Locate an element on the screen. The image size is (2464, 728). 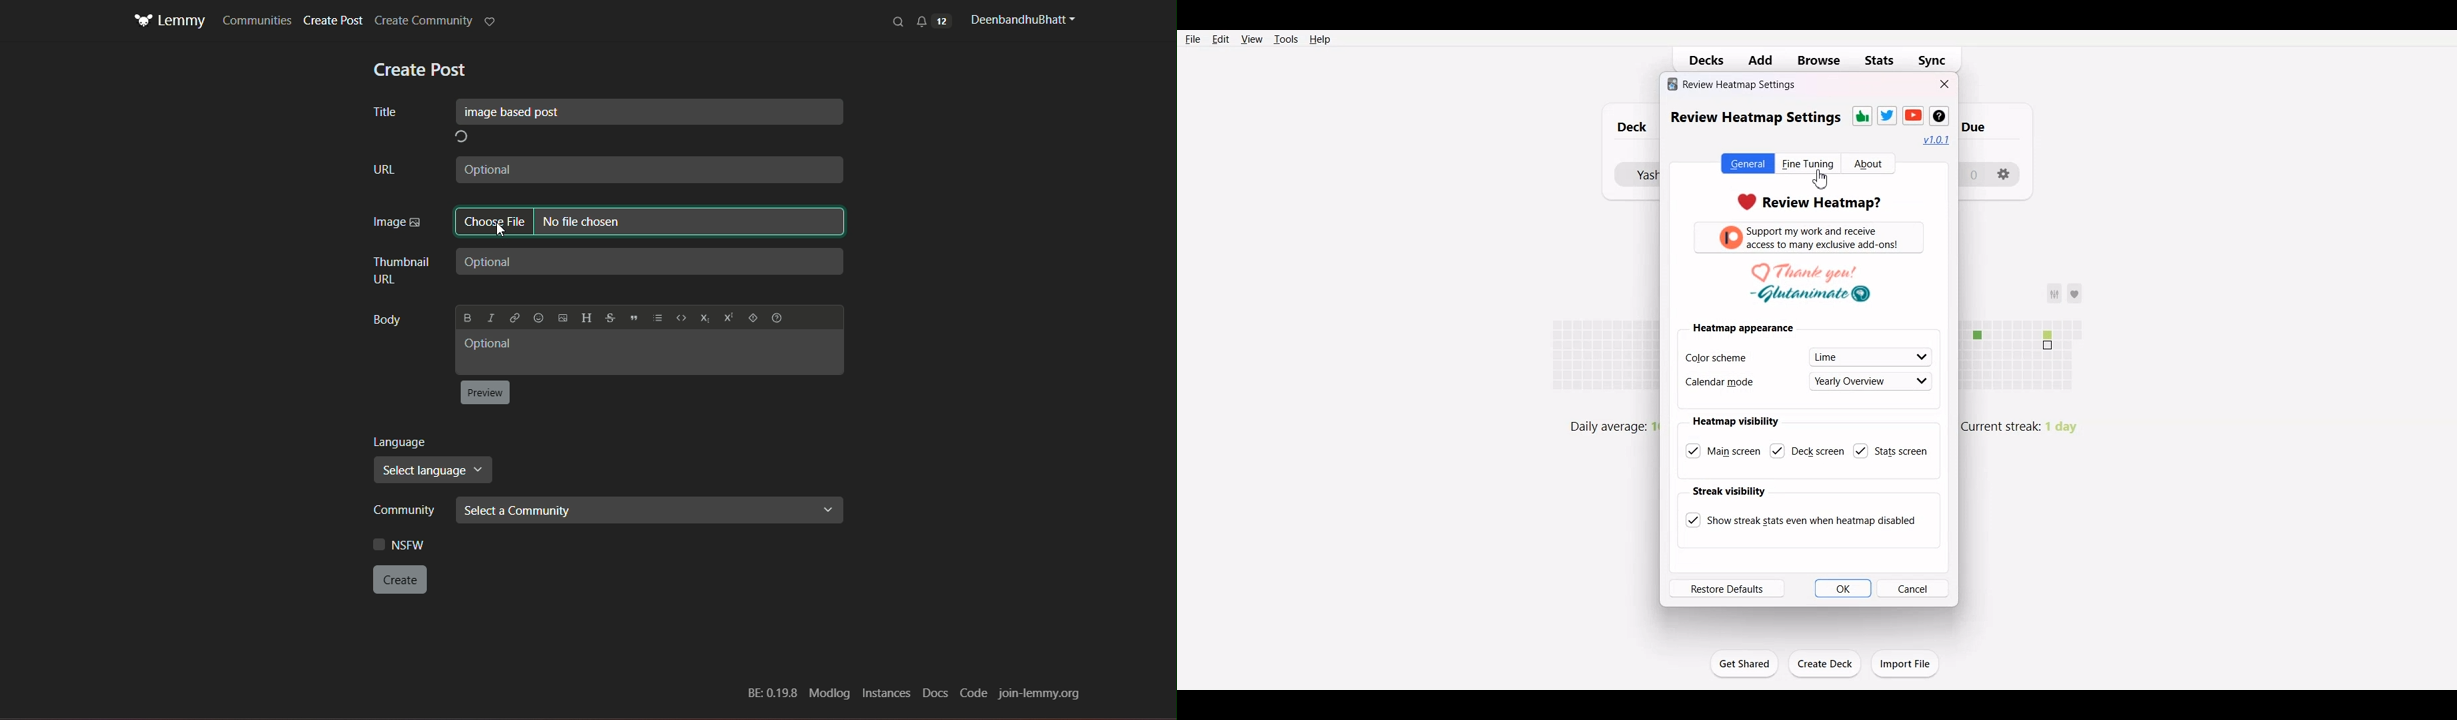
0 is located at coordinates (1974, 173).